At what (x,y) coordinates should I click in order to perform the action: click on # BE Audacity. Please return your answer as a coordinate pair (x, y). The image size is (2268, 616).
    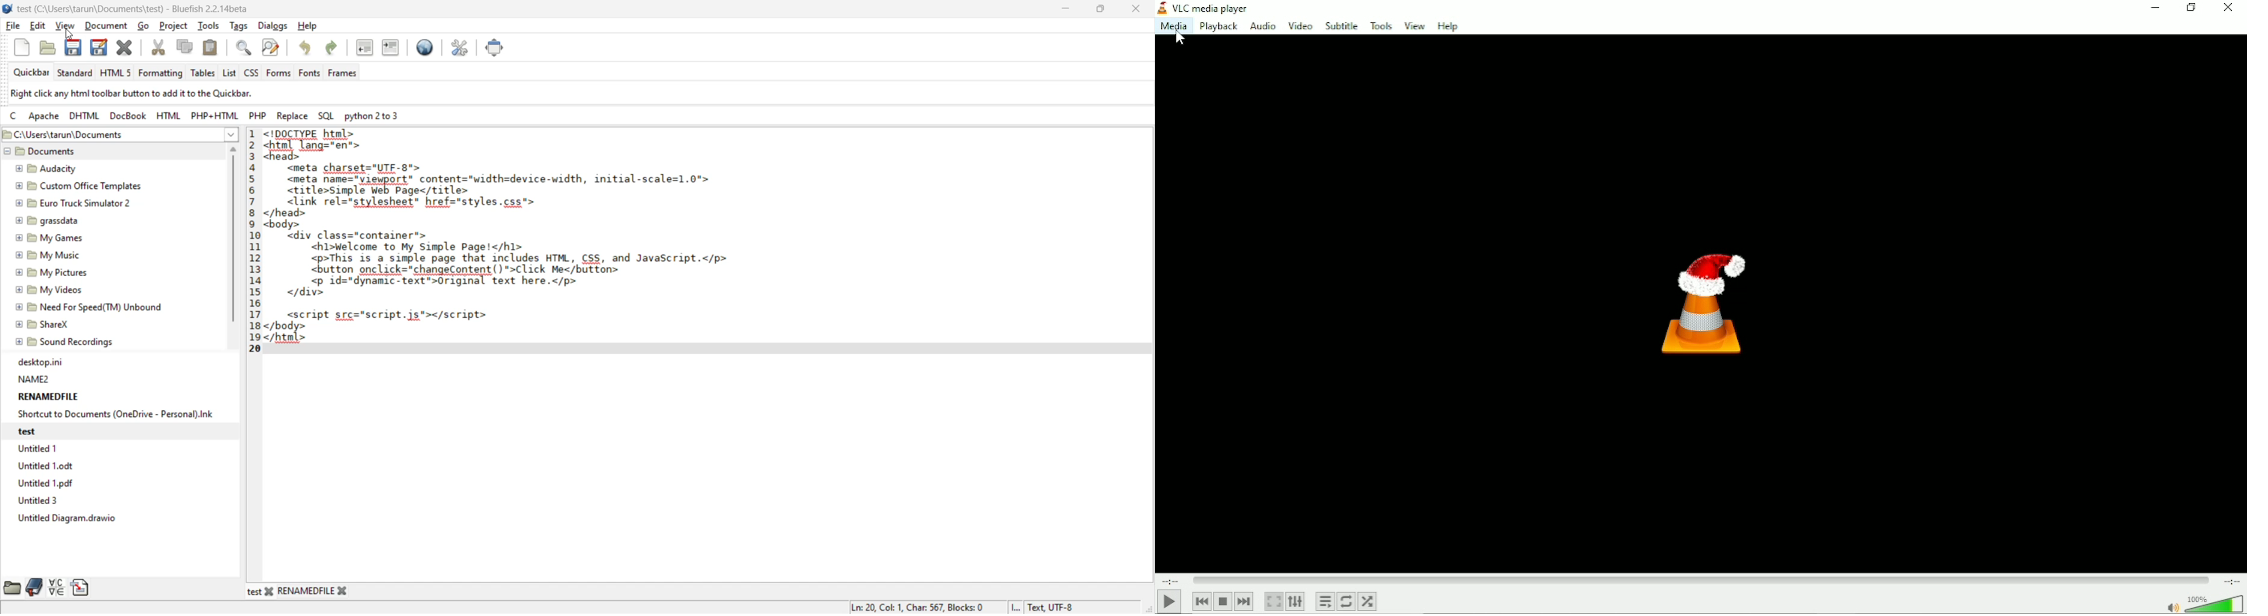
    Looking at the image, I should click on (46, 169).